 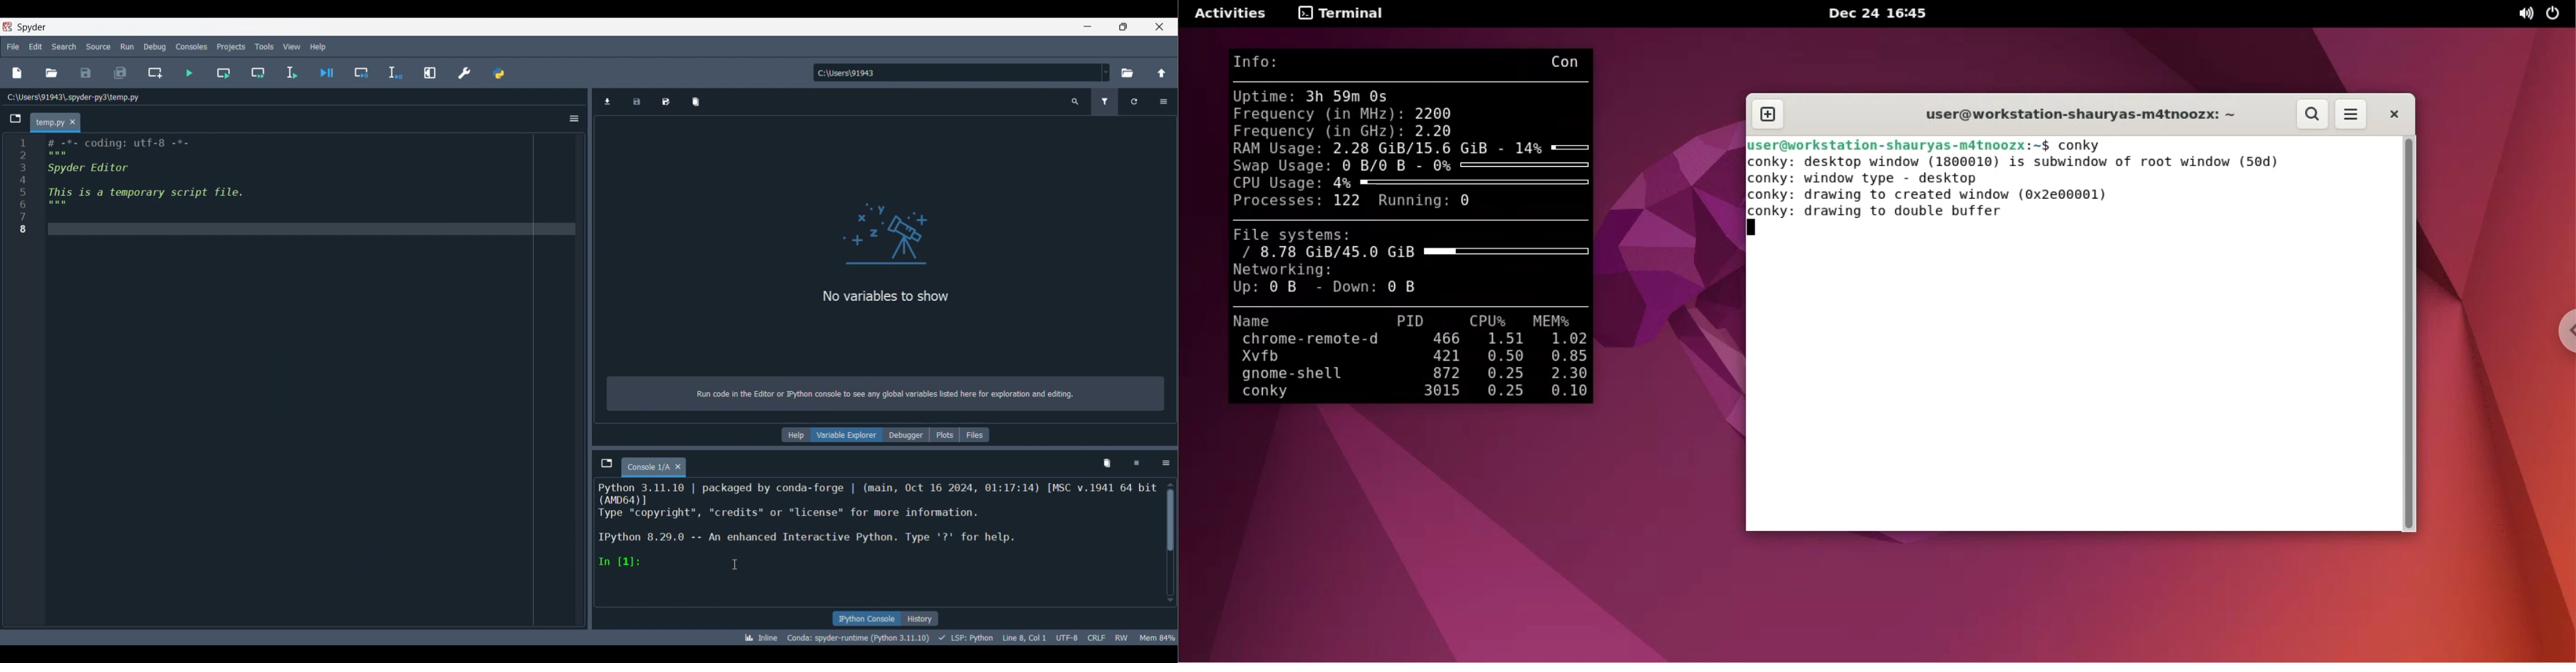 What do you see at coordinates (13, 47) in the screenshot?
I see `File menu` at bounding box center [13, 47].